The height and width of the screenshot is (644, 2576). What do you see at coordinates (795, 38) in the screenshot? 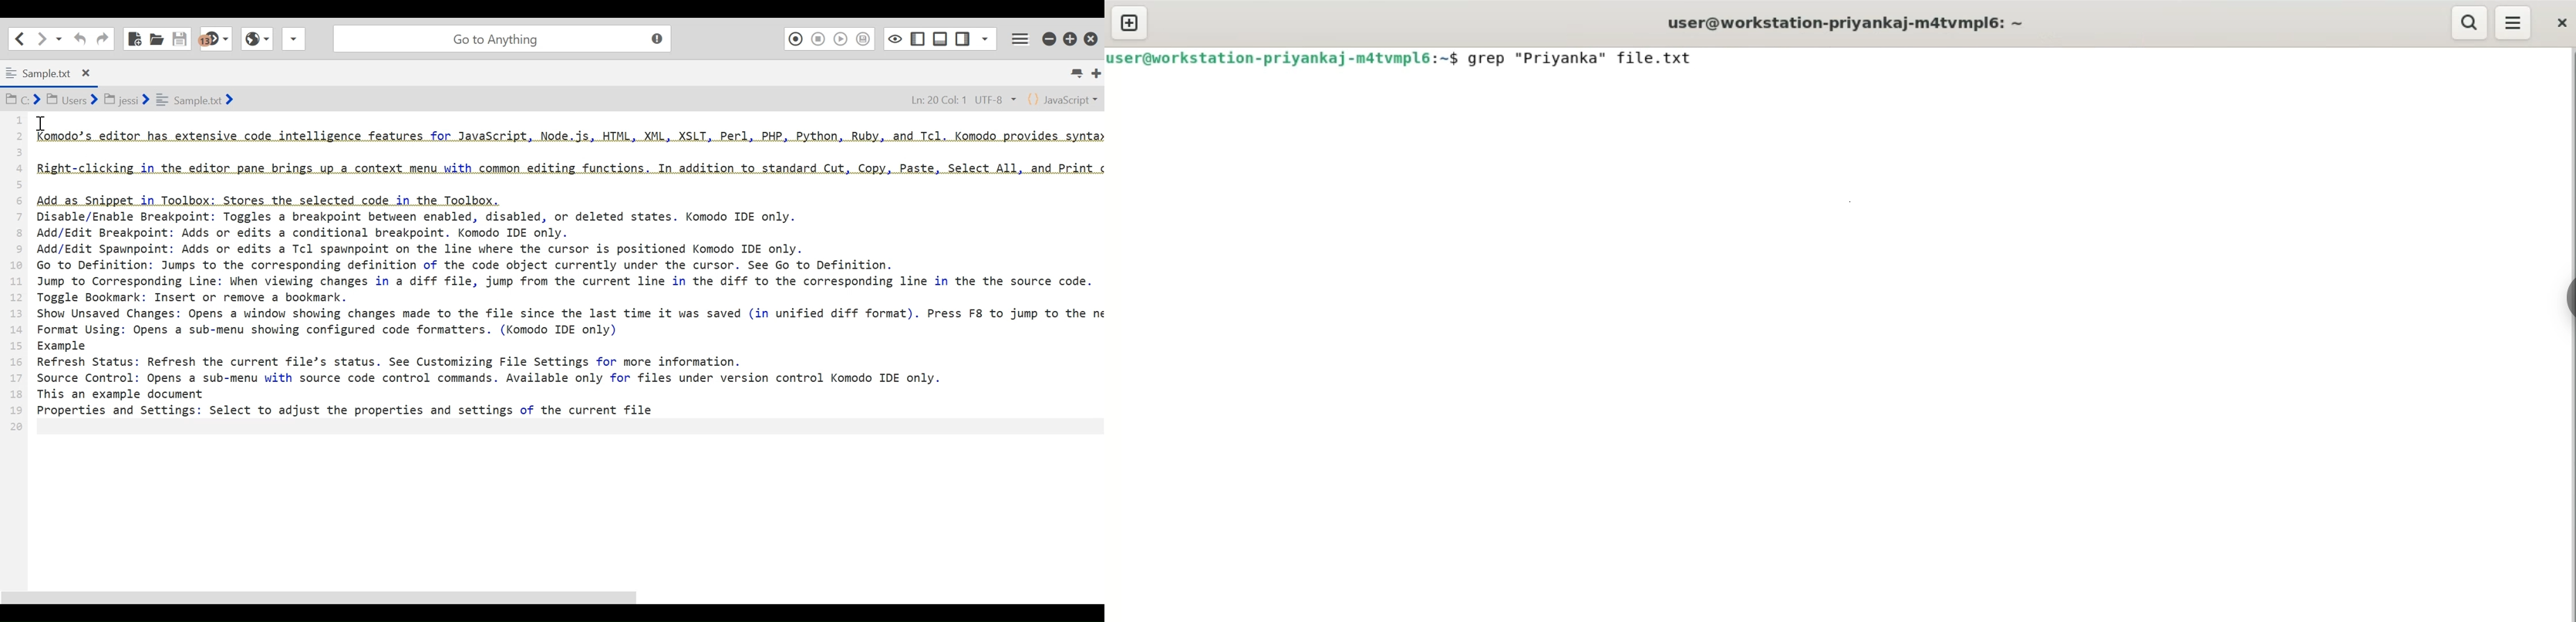
I see `Record Macro` at bounding box center [795, 38].